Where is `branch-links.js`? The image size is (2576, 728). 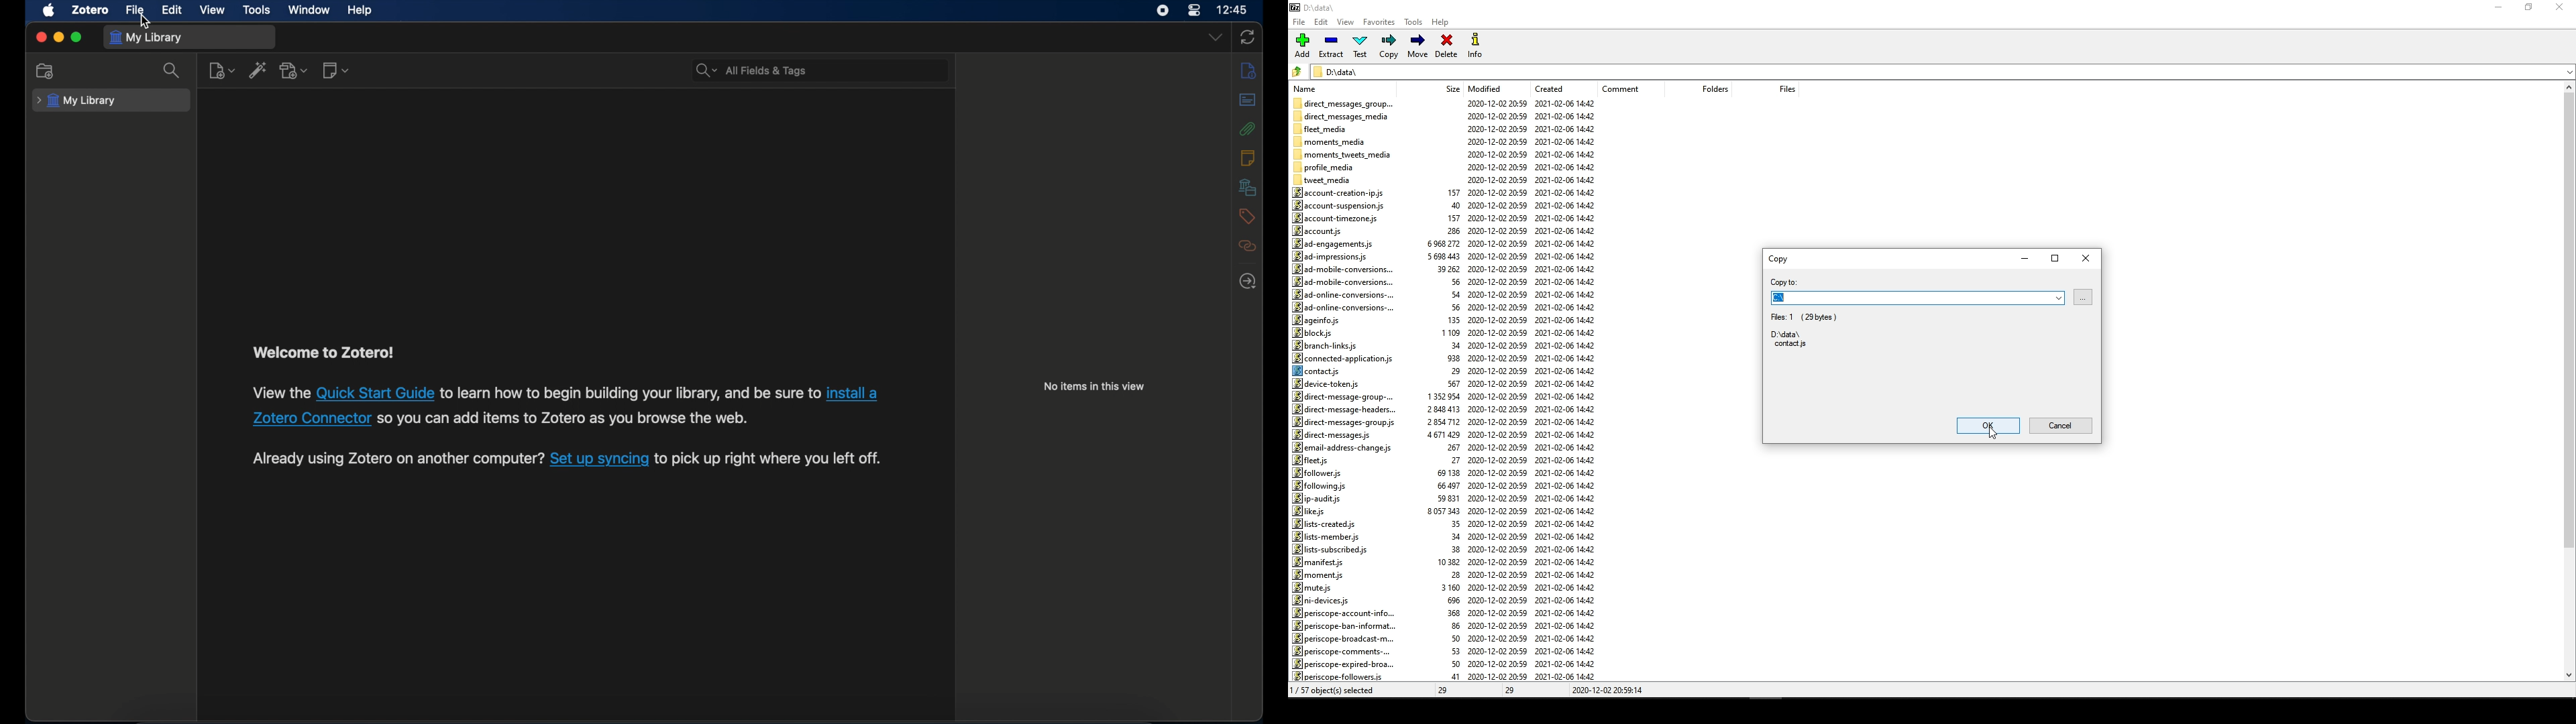
branch-links.js is located at coordinates (1328, 345).